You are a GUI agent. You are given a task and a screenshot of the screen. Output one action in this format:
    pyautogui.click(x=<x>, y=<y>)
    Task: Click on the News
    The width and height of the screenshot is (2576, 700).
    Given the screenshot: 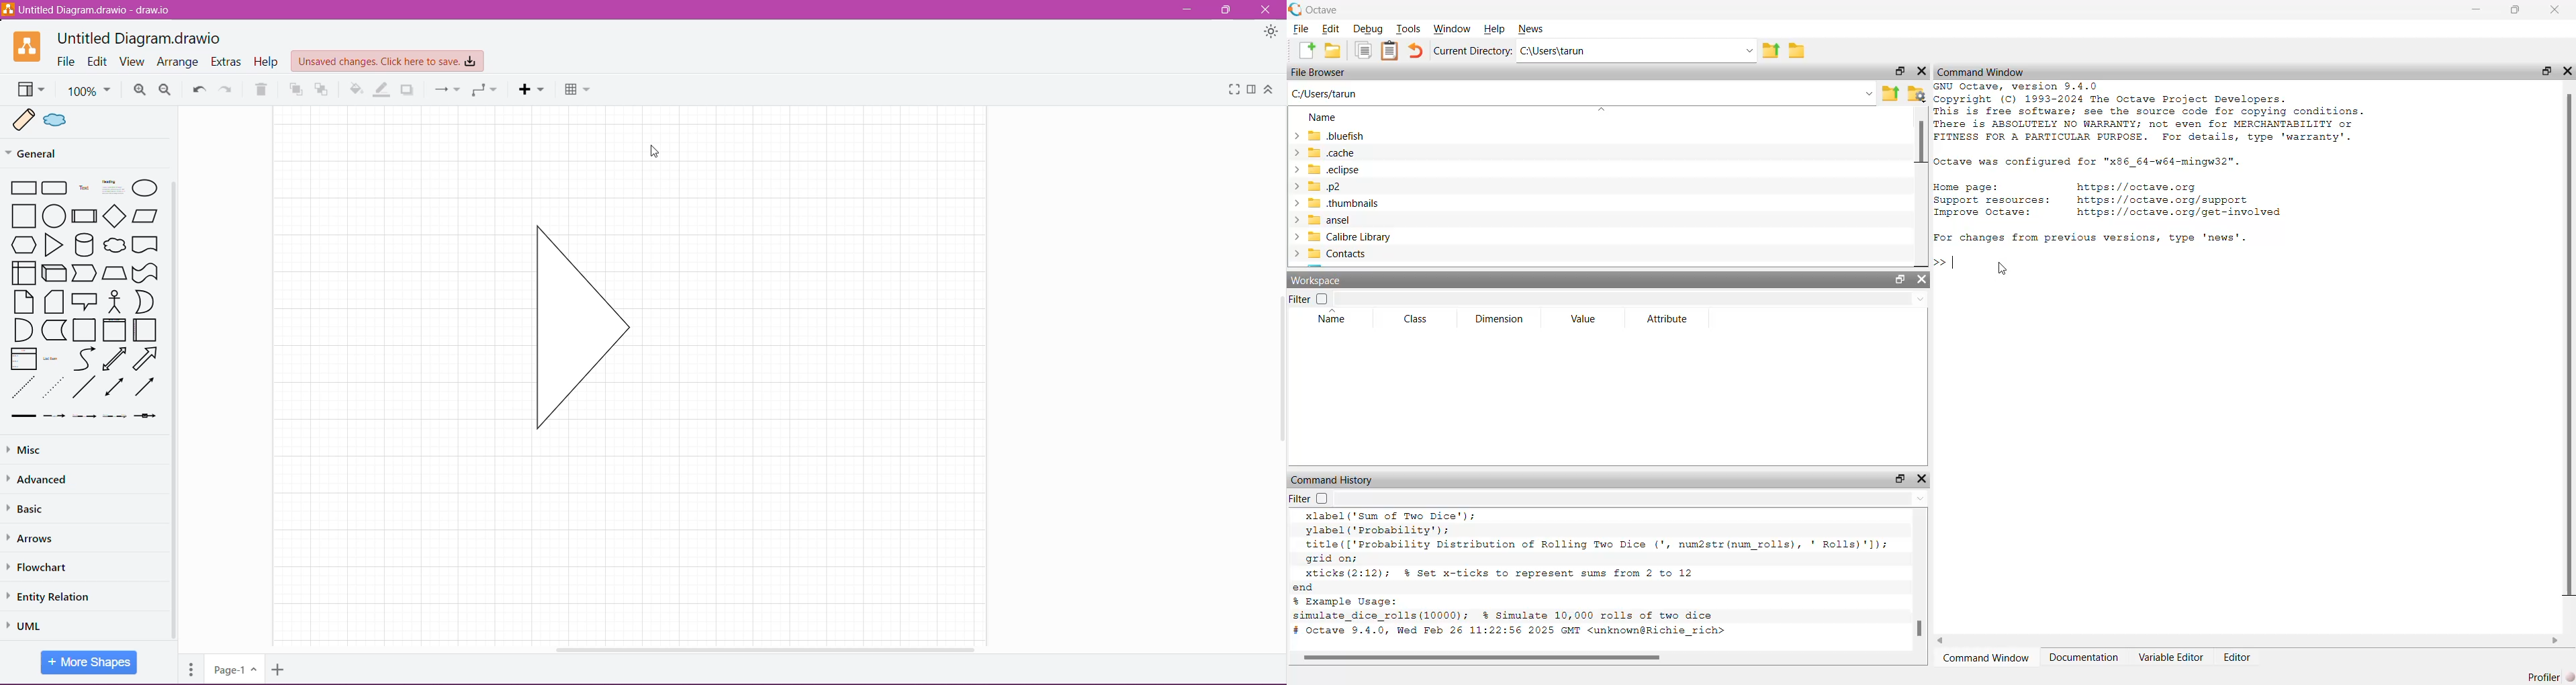 What is the action you would take?
    pyautogui.click(x=1532, y=29)
    